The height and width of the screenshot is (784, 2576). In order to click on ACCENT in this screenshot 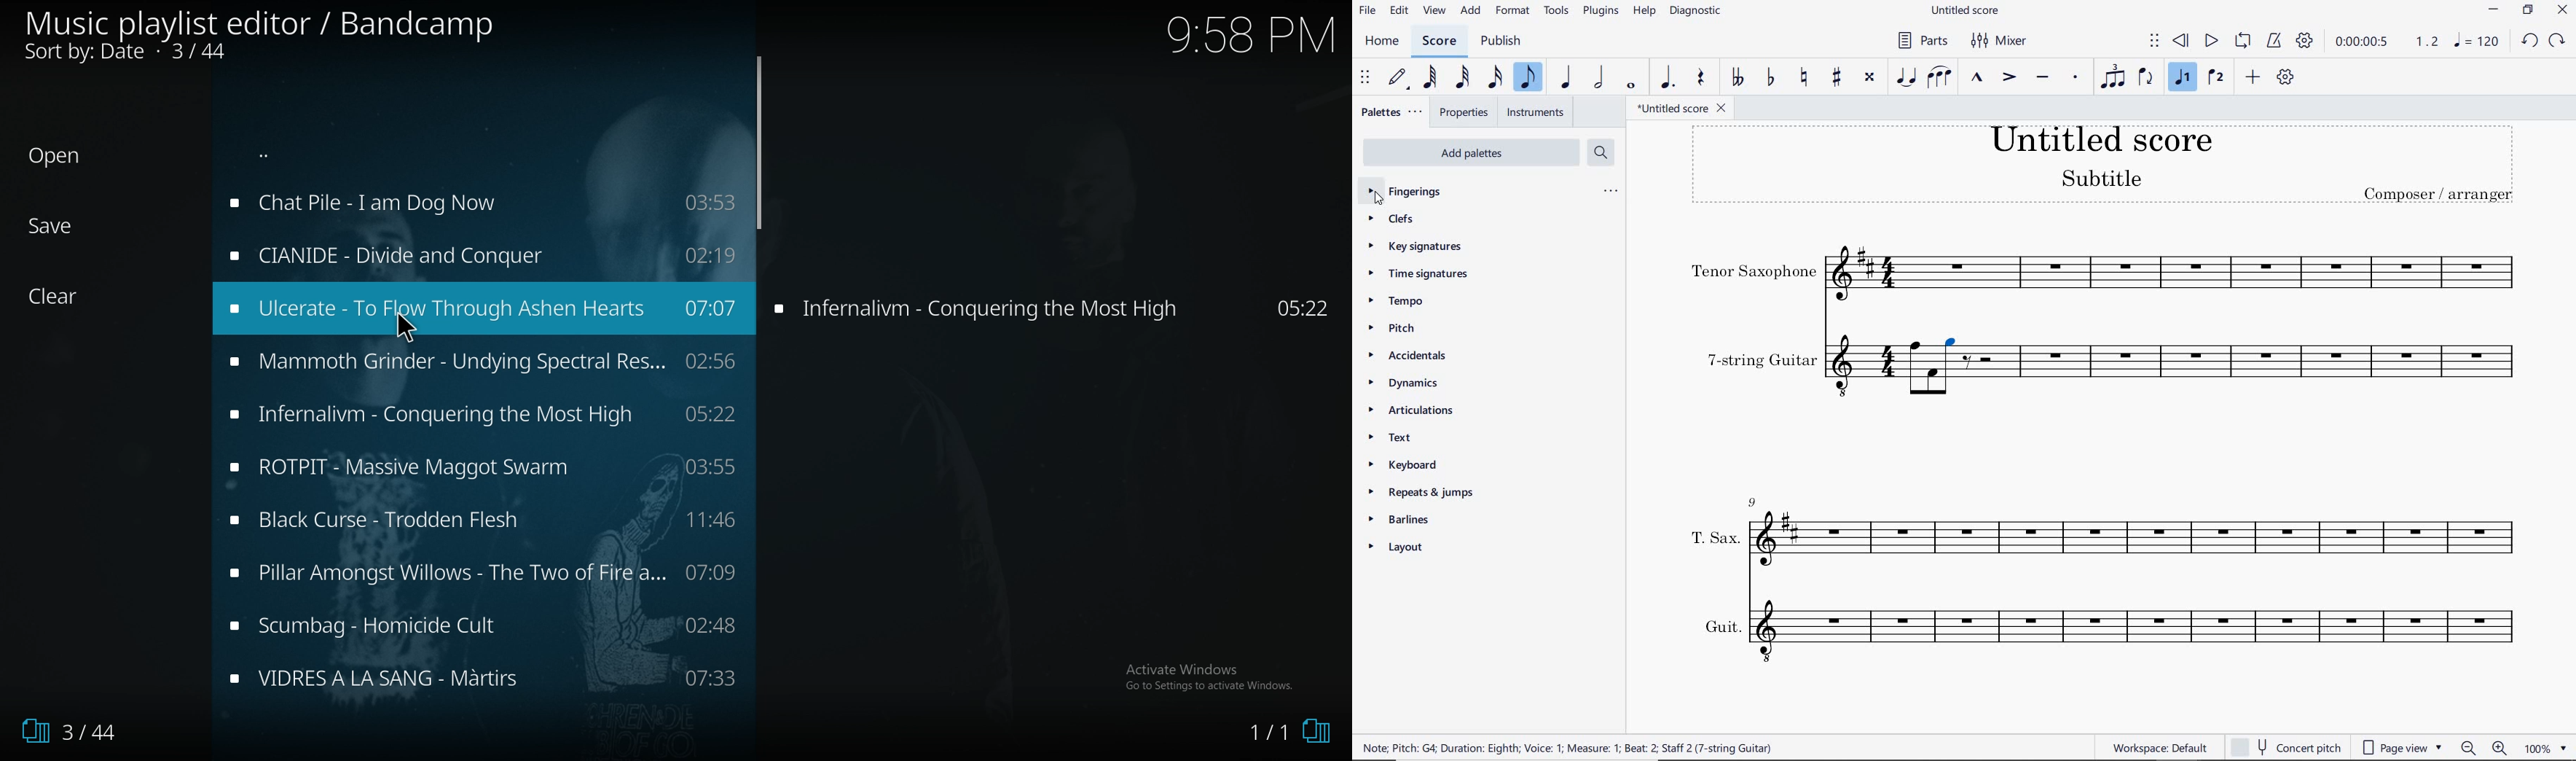, I will do `click(2010, 77)`.